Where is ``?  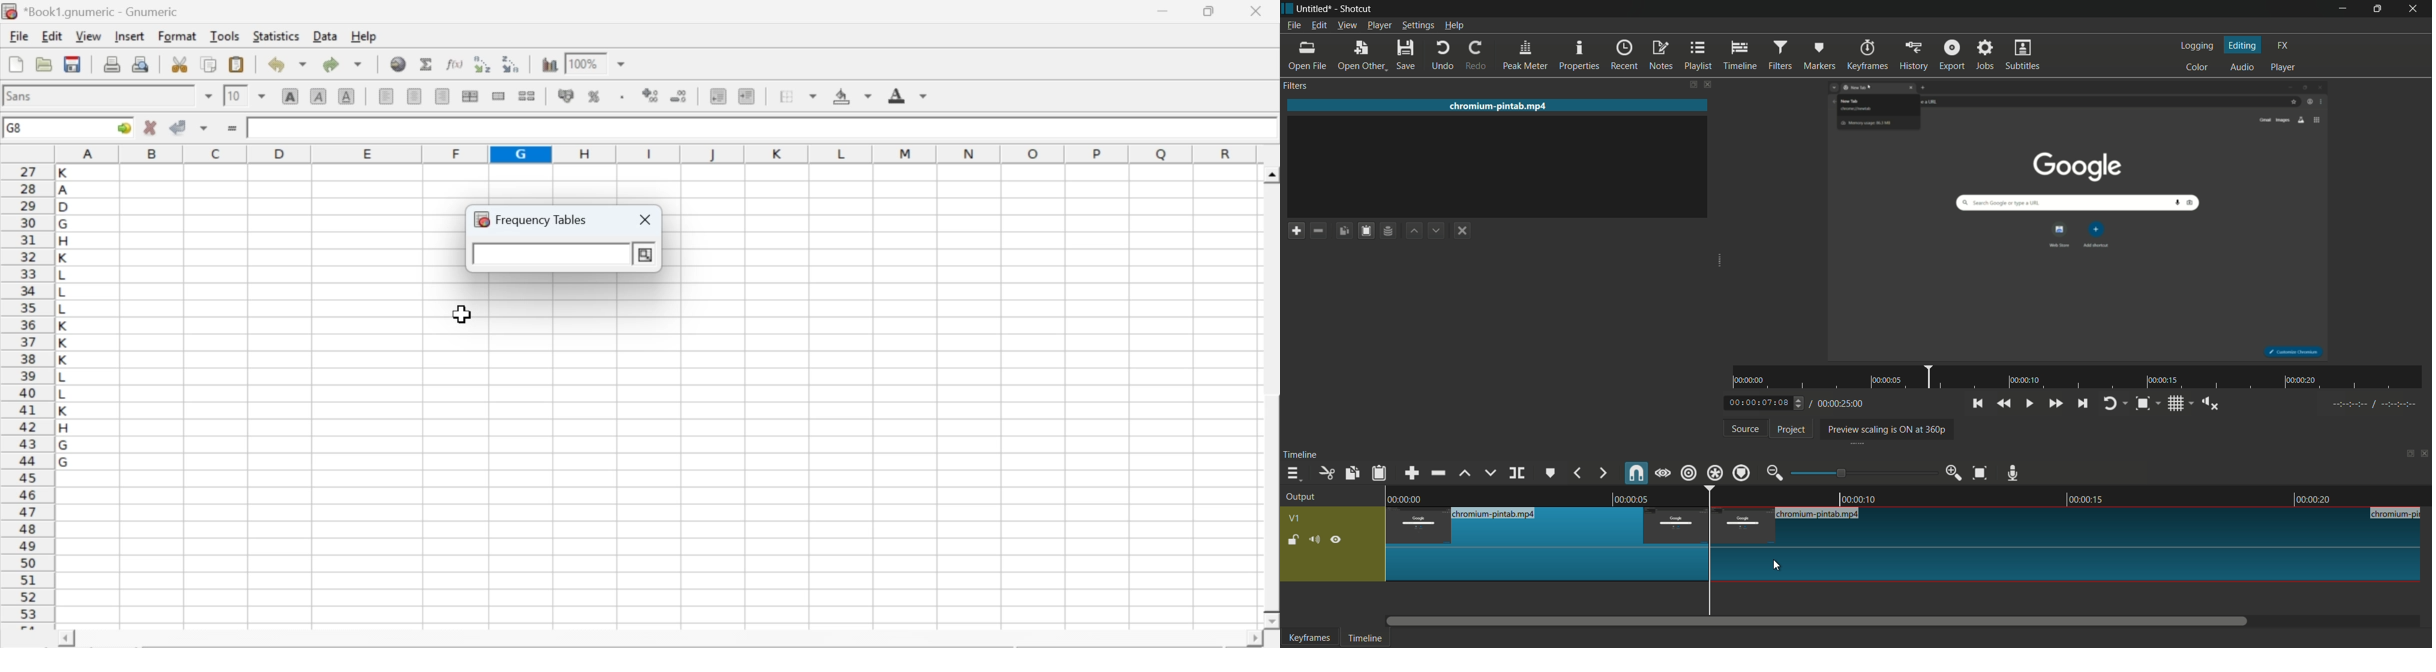
 is located at coordinates (2283, 44).